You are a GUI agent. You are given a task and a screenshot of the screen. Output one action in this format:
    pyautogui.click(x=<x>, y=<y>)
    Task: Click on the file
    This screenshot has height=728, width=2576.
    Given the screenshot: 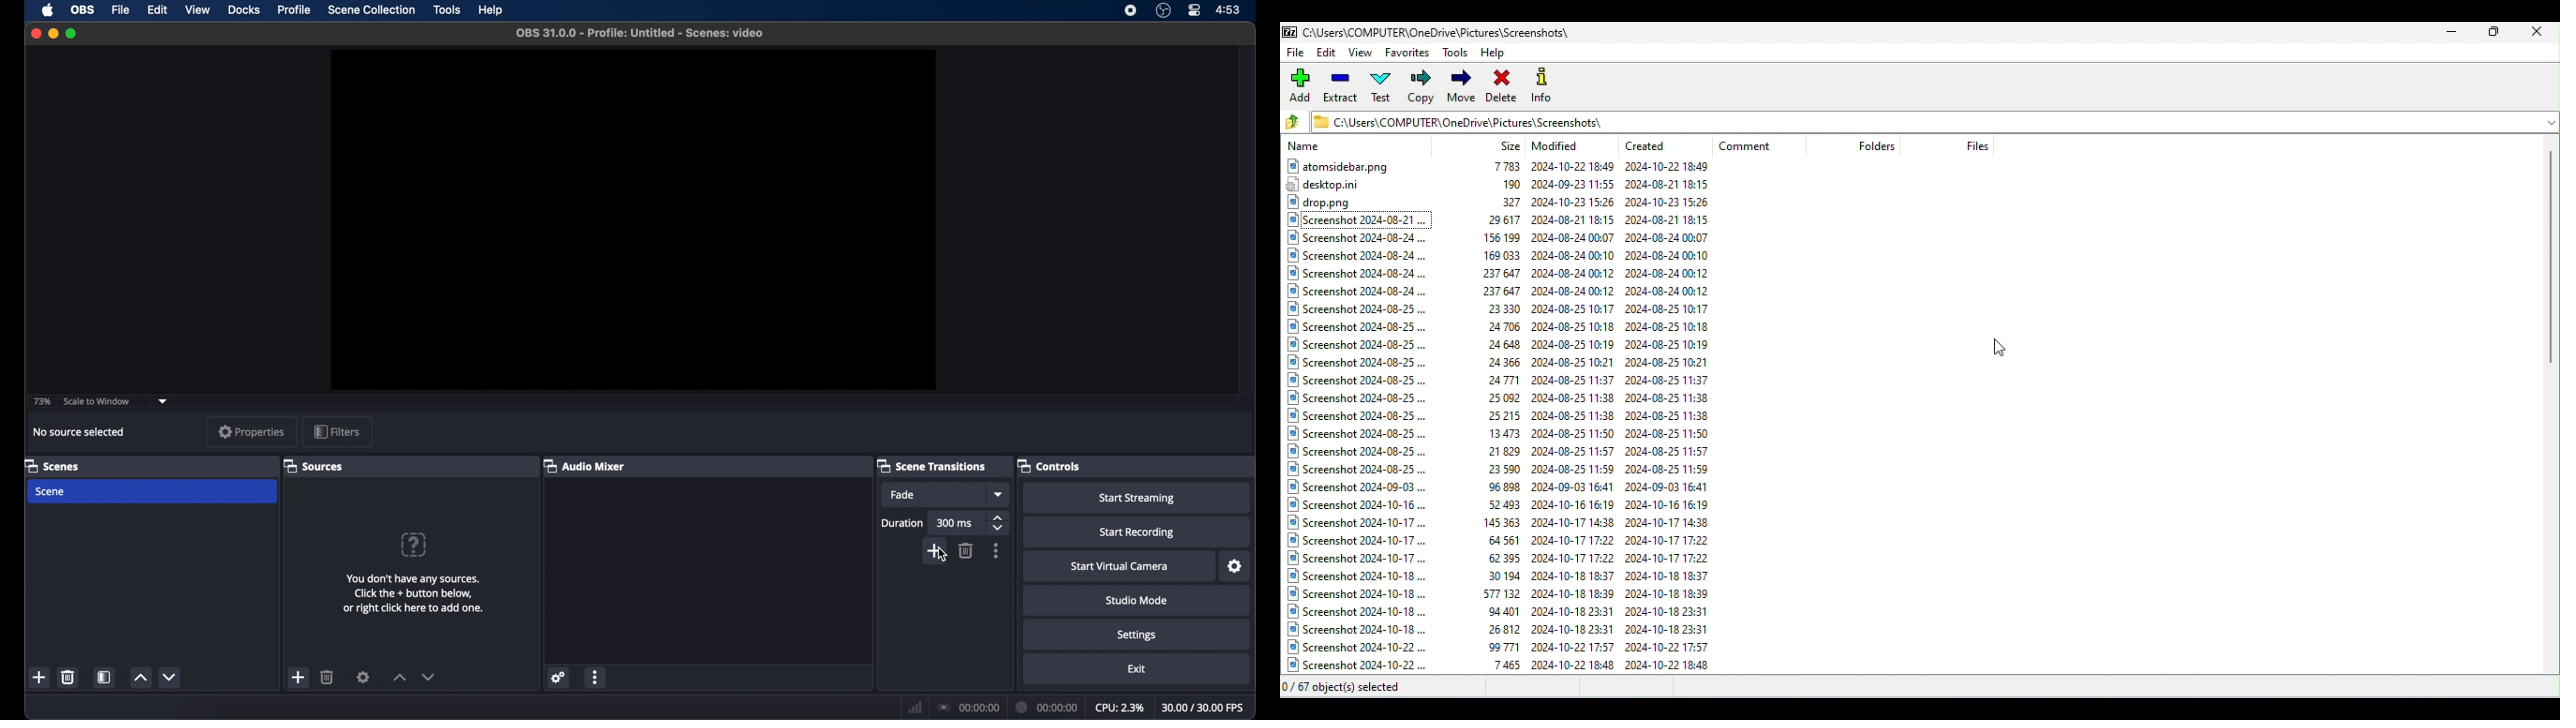 What is the action you would take?
    pyautogui.click(x=121, y=11)
    